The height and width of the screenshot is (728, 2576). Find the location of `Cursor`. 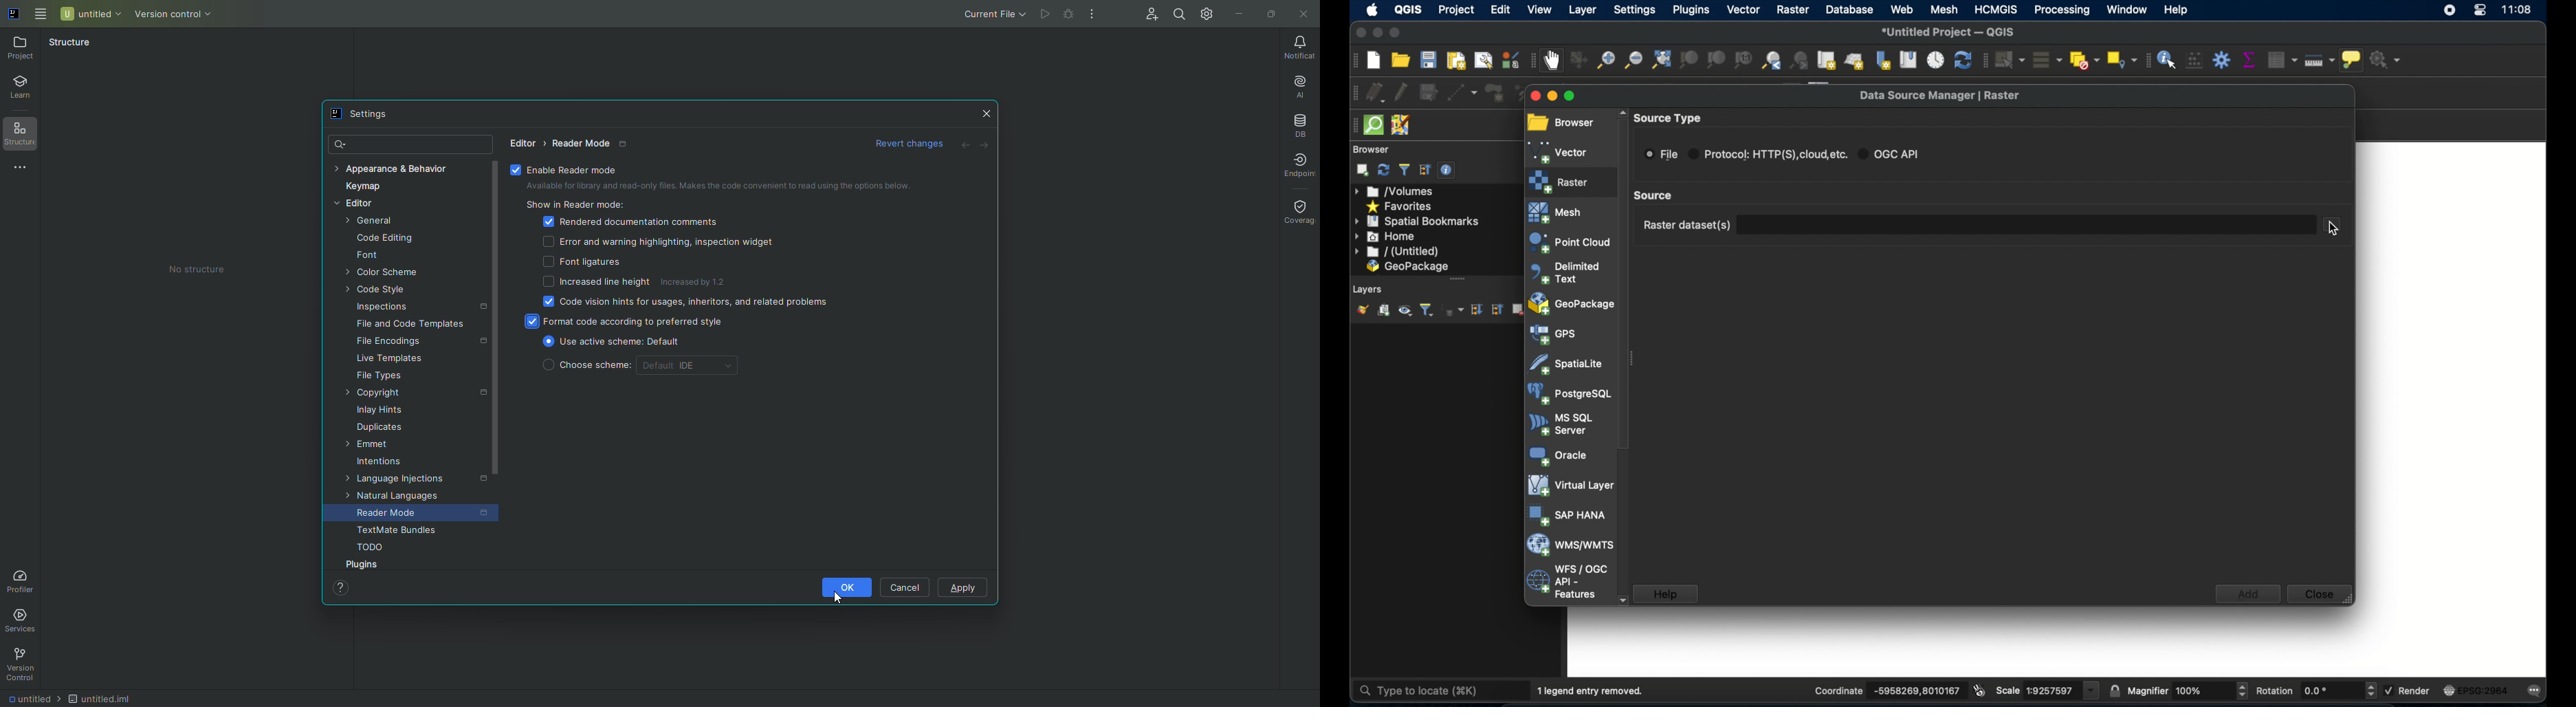

Cursor is located at coordinates (844, 597).